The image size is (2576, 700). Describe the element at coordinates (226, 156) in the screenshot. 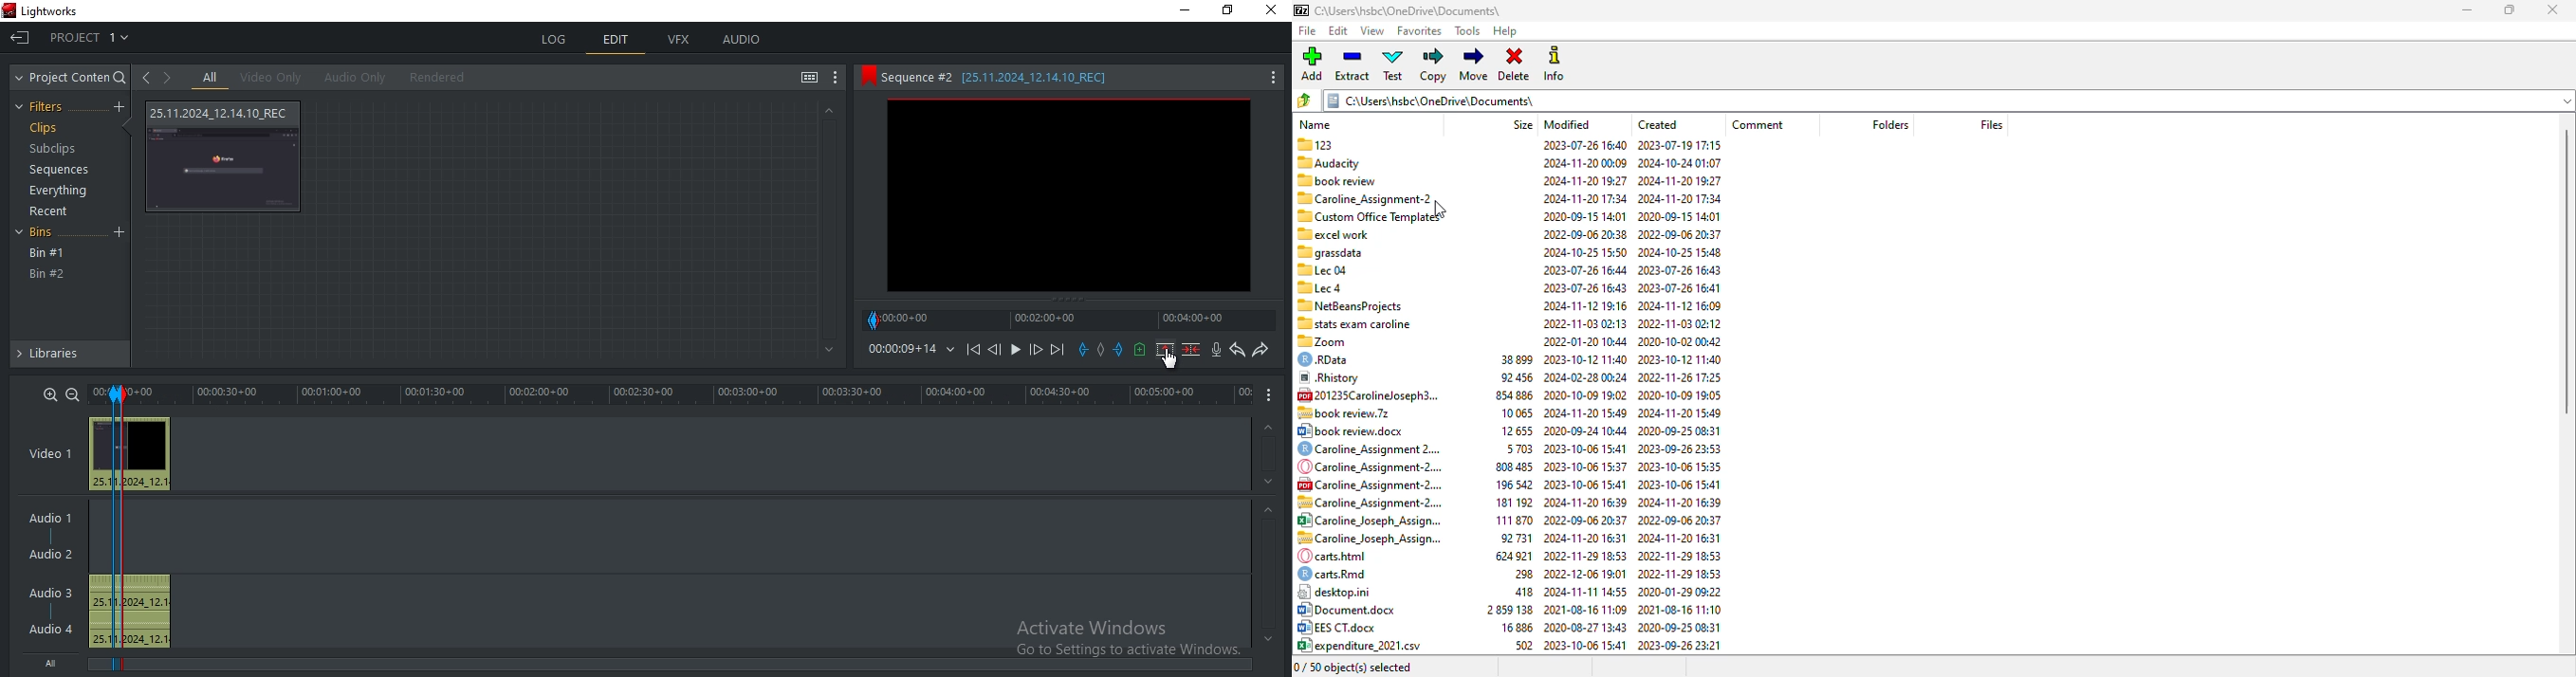

I see `video` at that location.